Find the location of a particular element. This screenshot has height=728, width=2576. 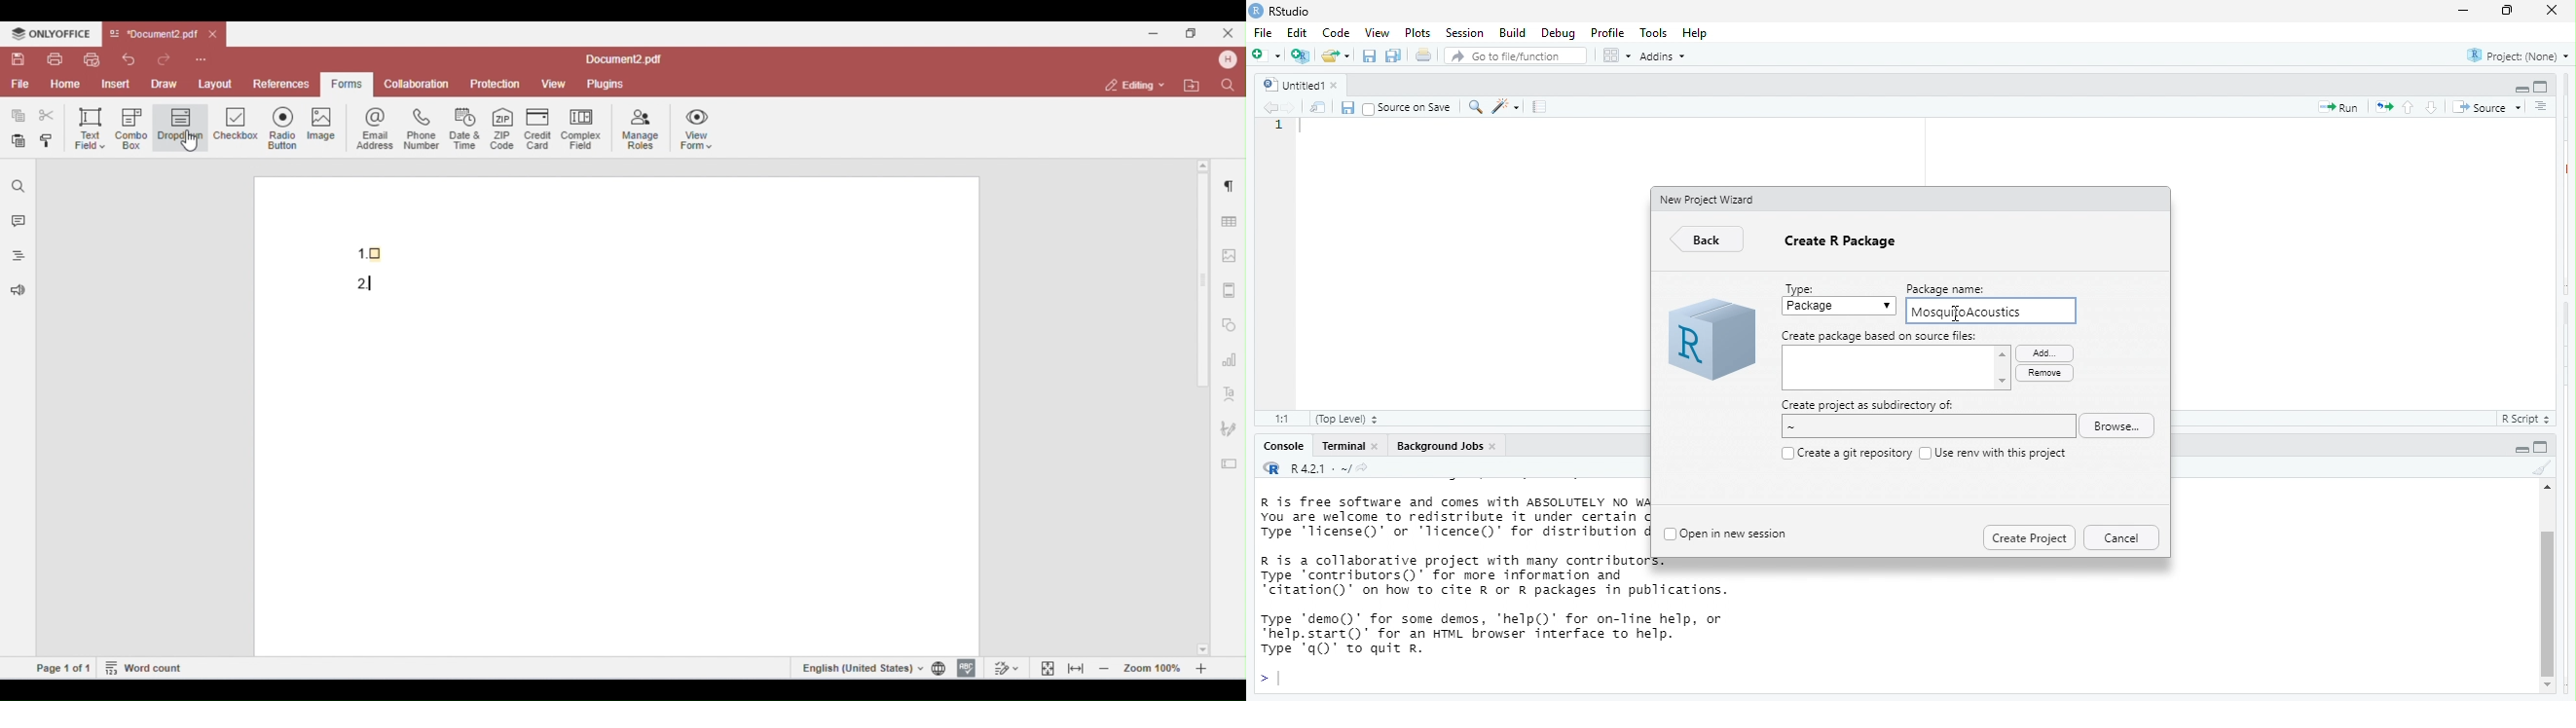

Background Jobs is located at coordinates (1439, 447).